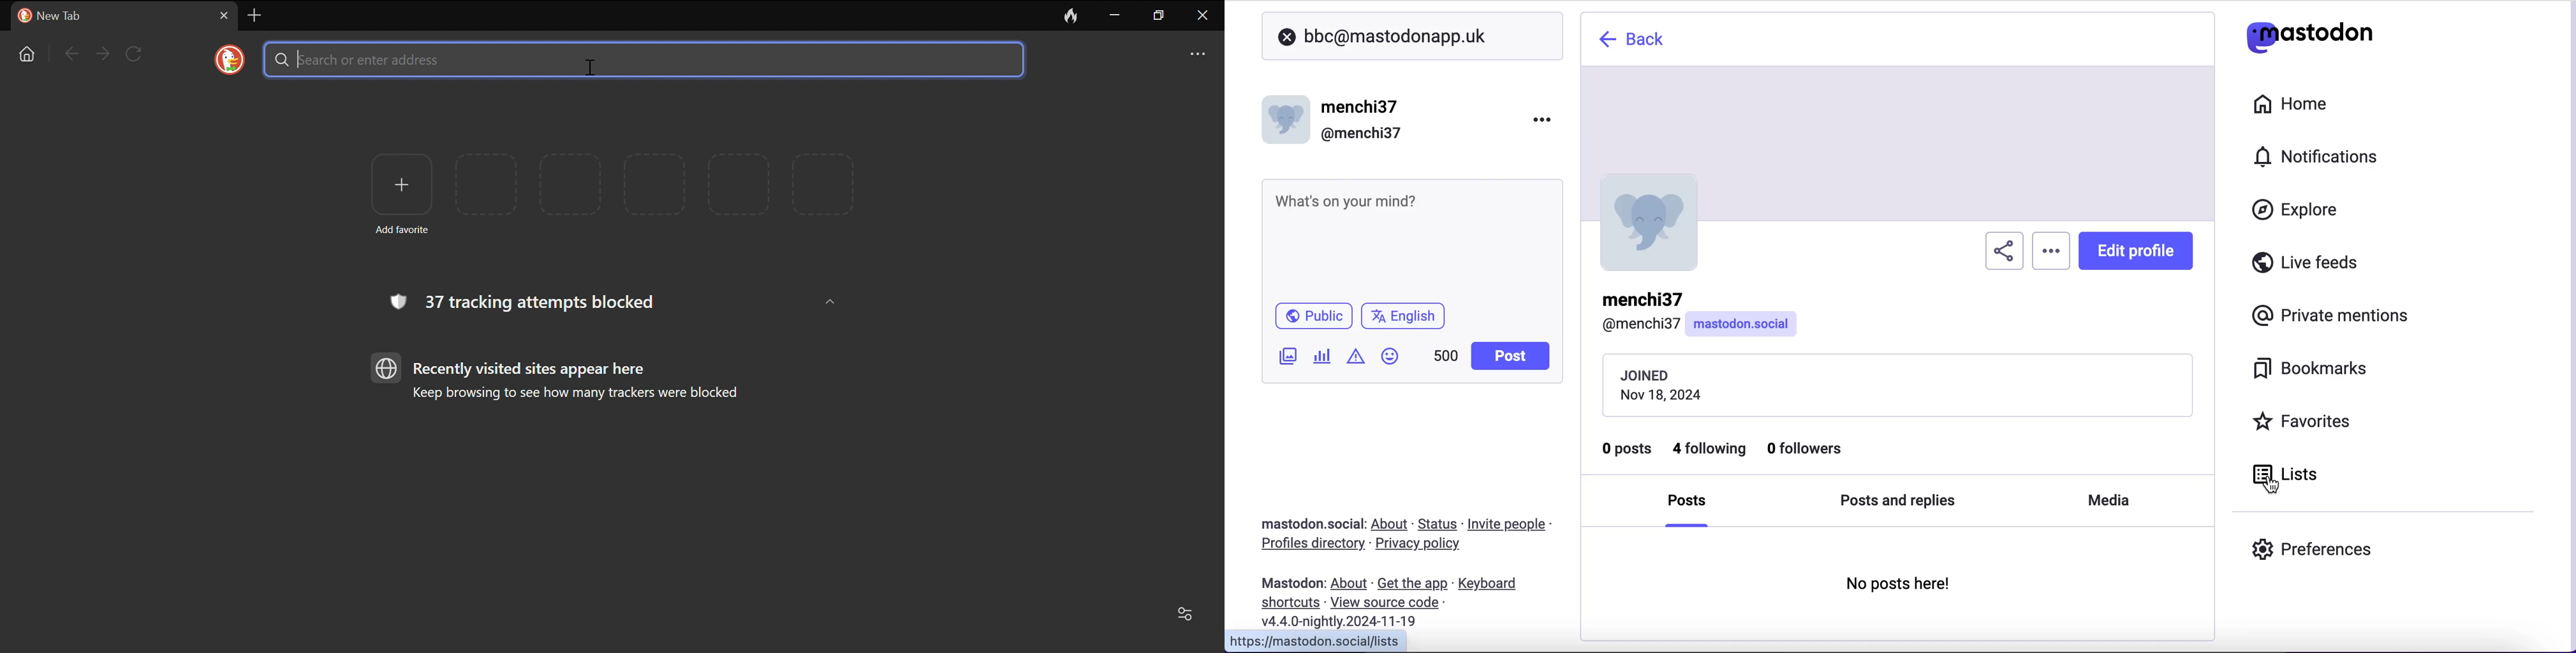 The width and height of the screenshot is (2576, 672). I want to click on Search or enter address, so click(642, 59).